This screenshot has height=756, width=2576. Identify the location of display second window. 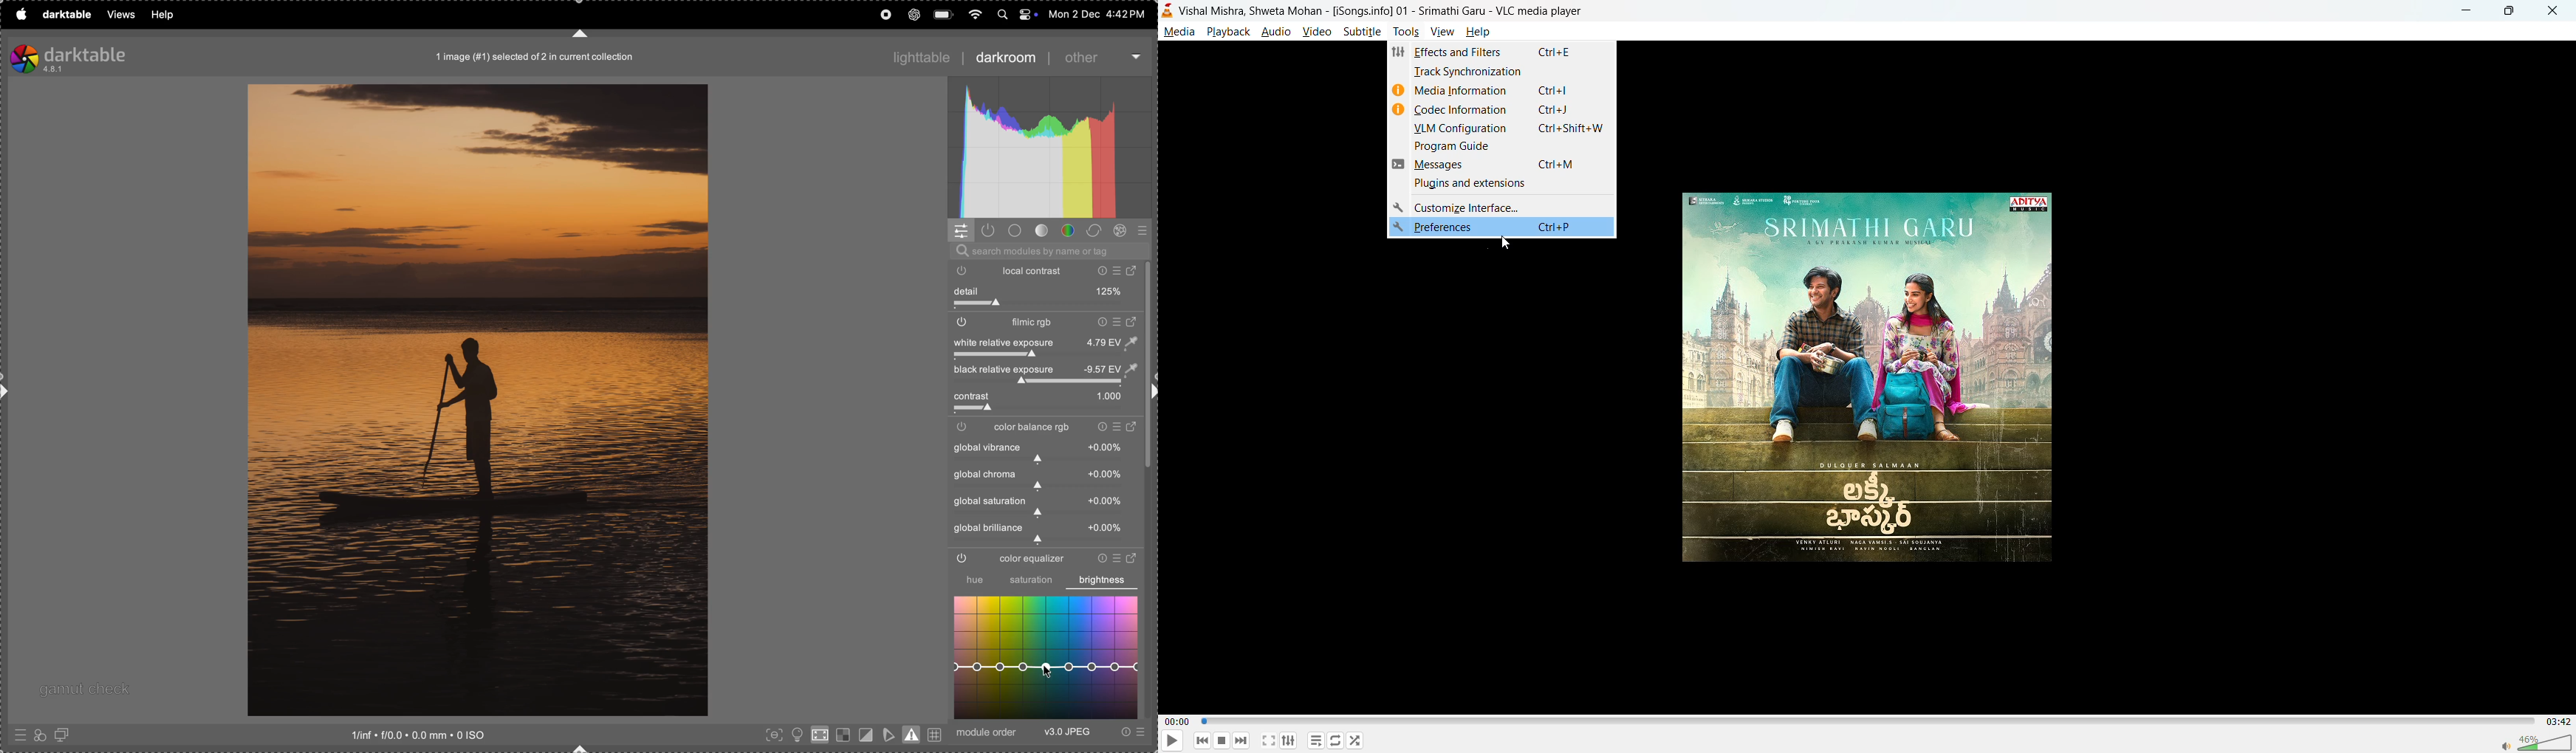
(66, 735).